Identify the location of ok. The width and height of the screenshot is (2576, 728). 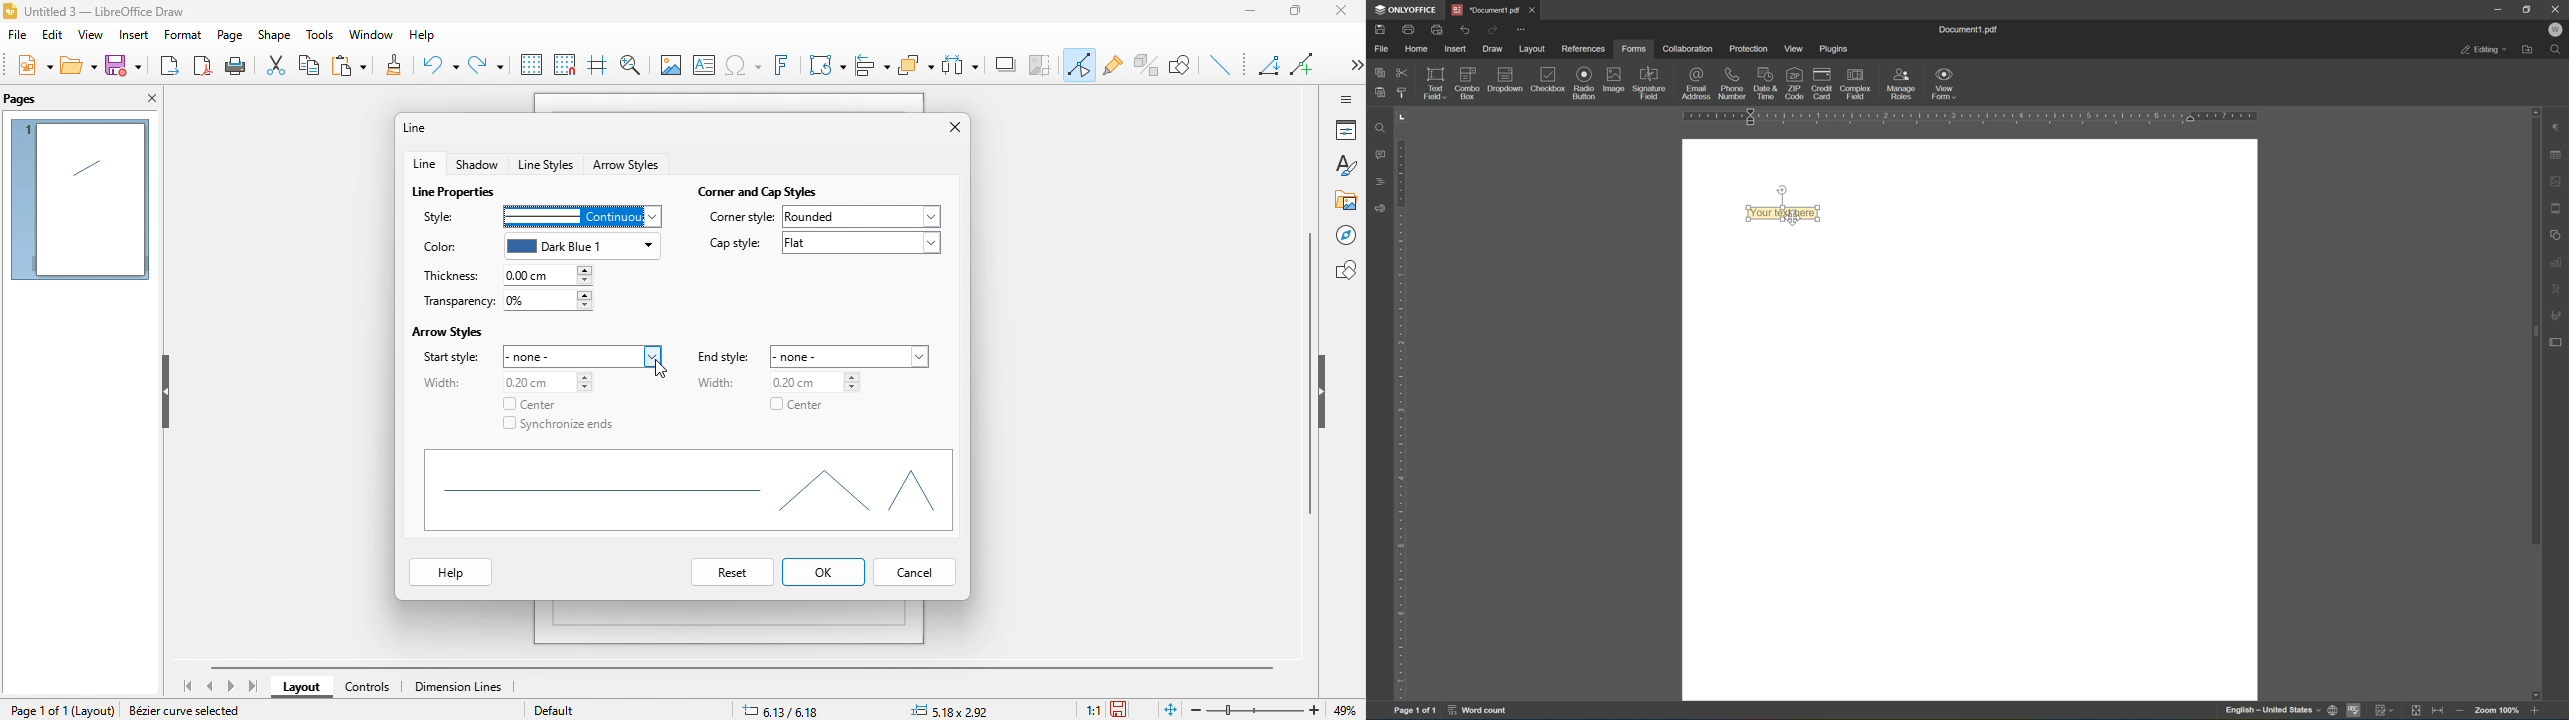
(825, 571).